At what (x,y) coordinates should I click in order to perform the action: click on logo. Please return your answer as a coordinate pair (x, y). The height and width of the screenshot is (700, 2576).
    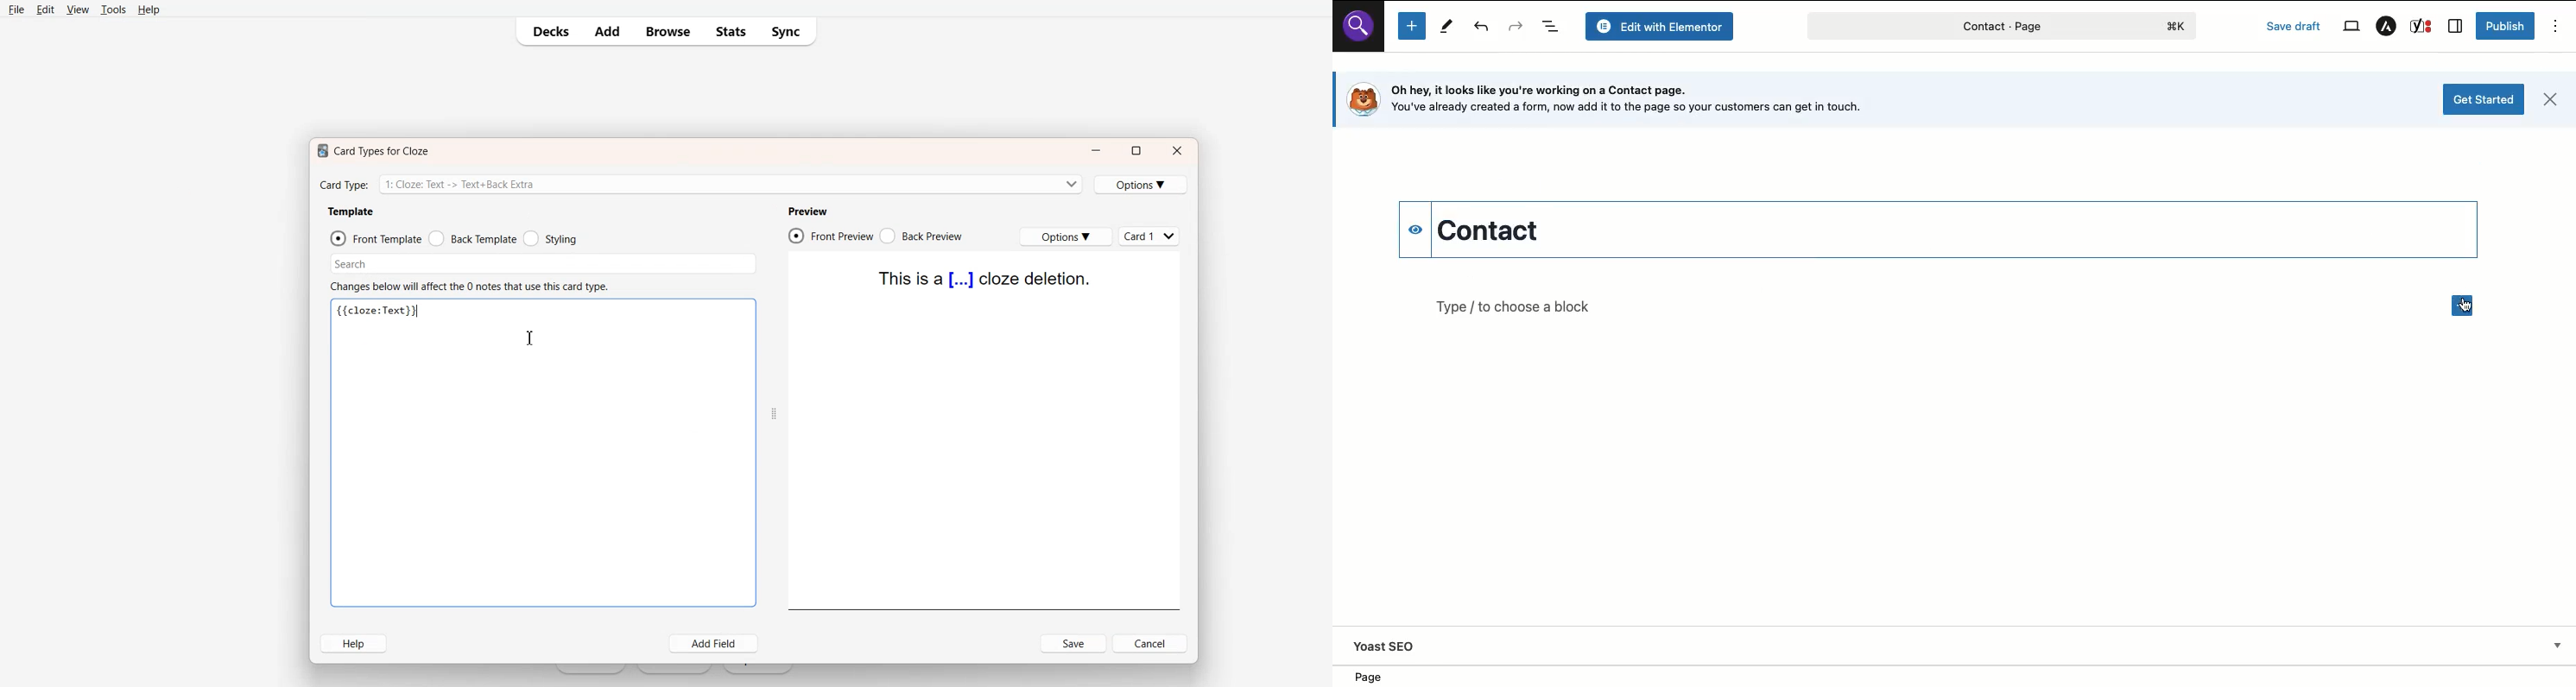
    Looking at the image, I should click on (1361, 99).